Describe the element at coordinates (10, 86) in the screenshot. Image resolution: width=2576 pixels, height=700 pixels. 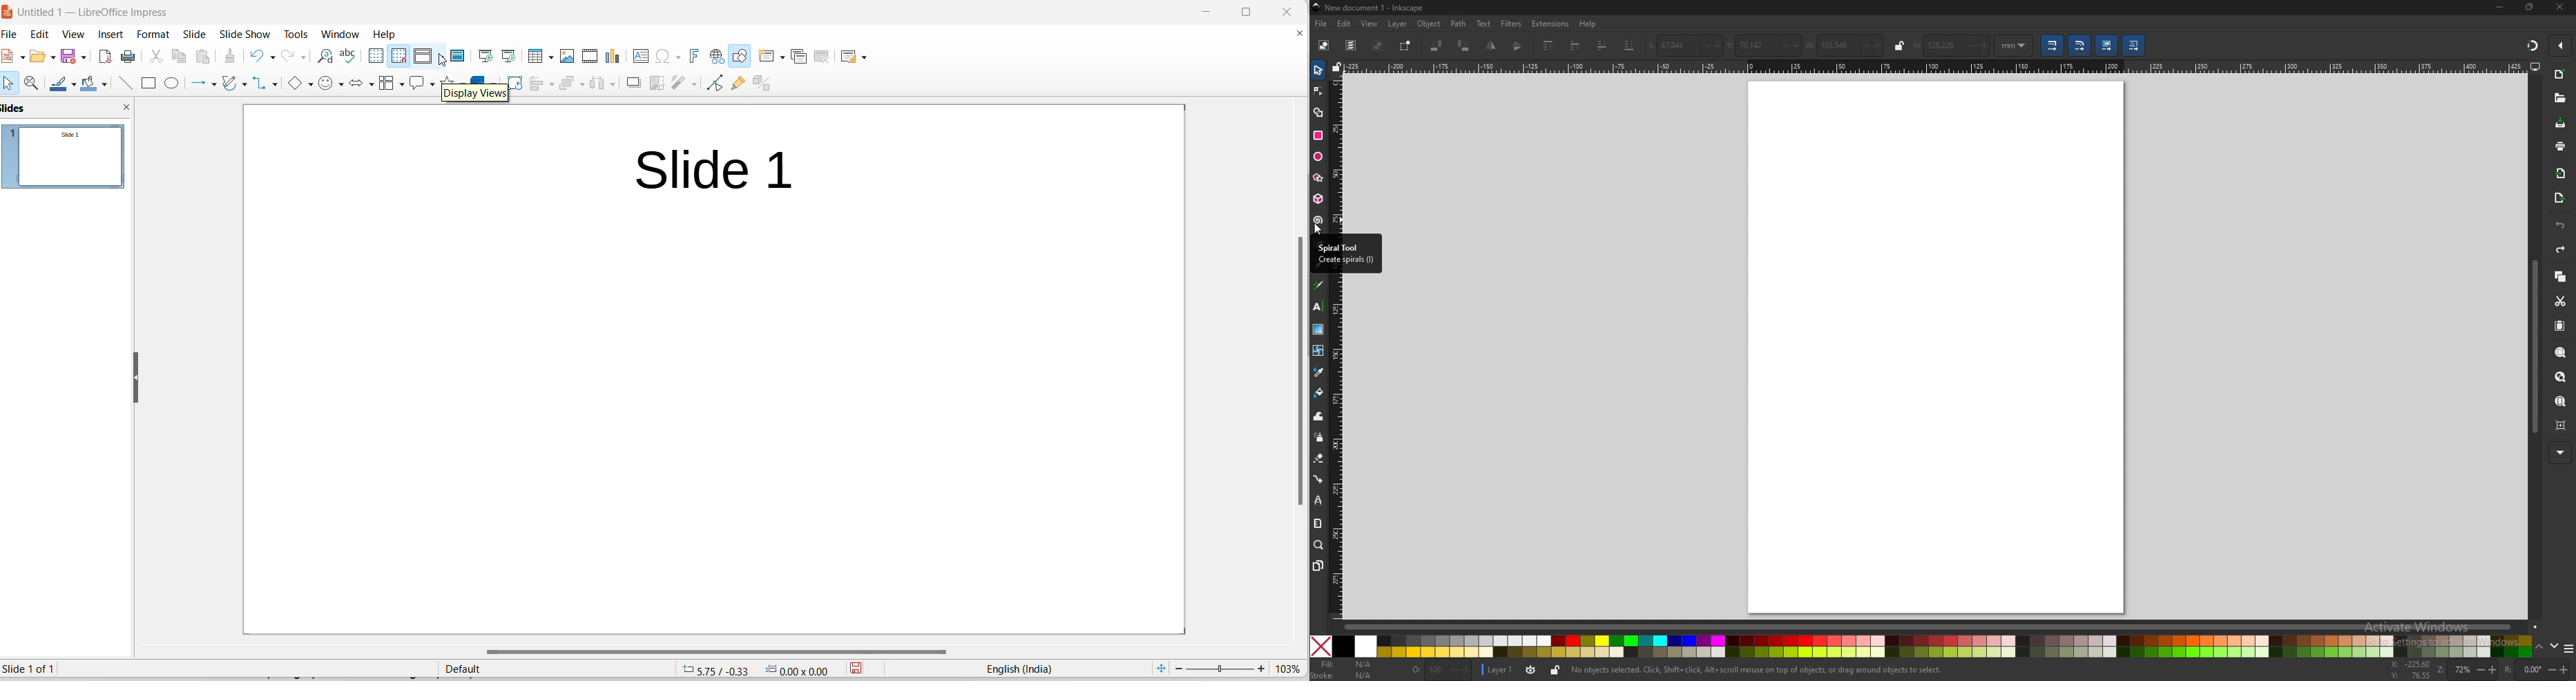
I see `select` at that location.